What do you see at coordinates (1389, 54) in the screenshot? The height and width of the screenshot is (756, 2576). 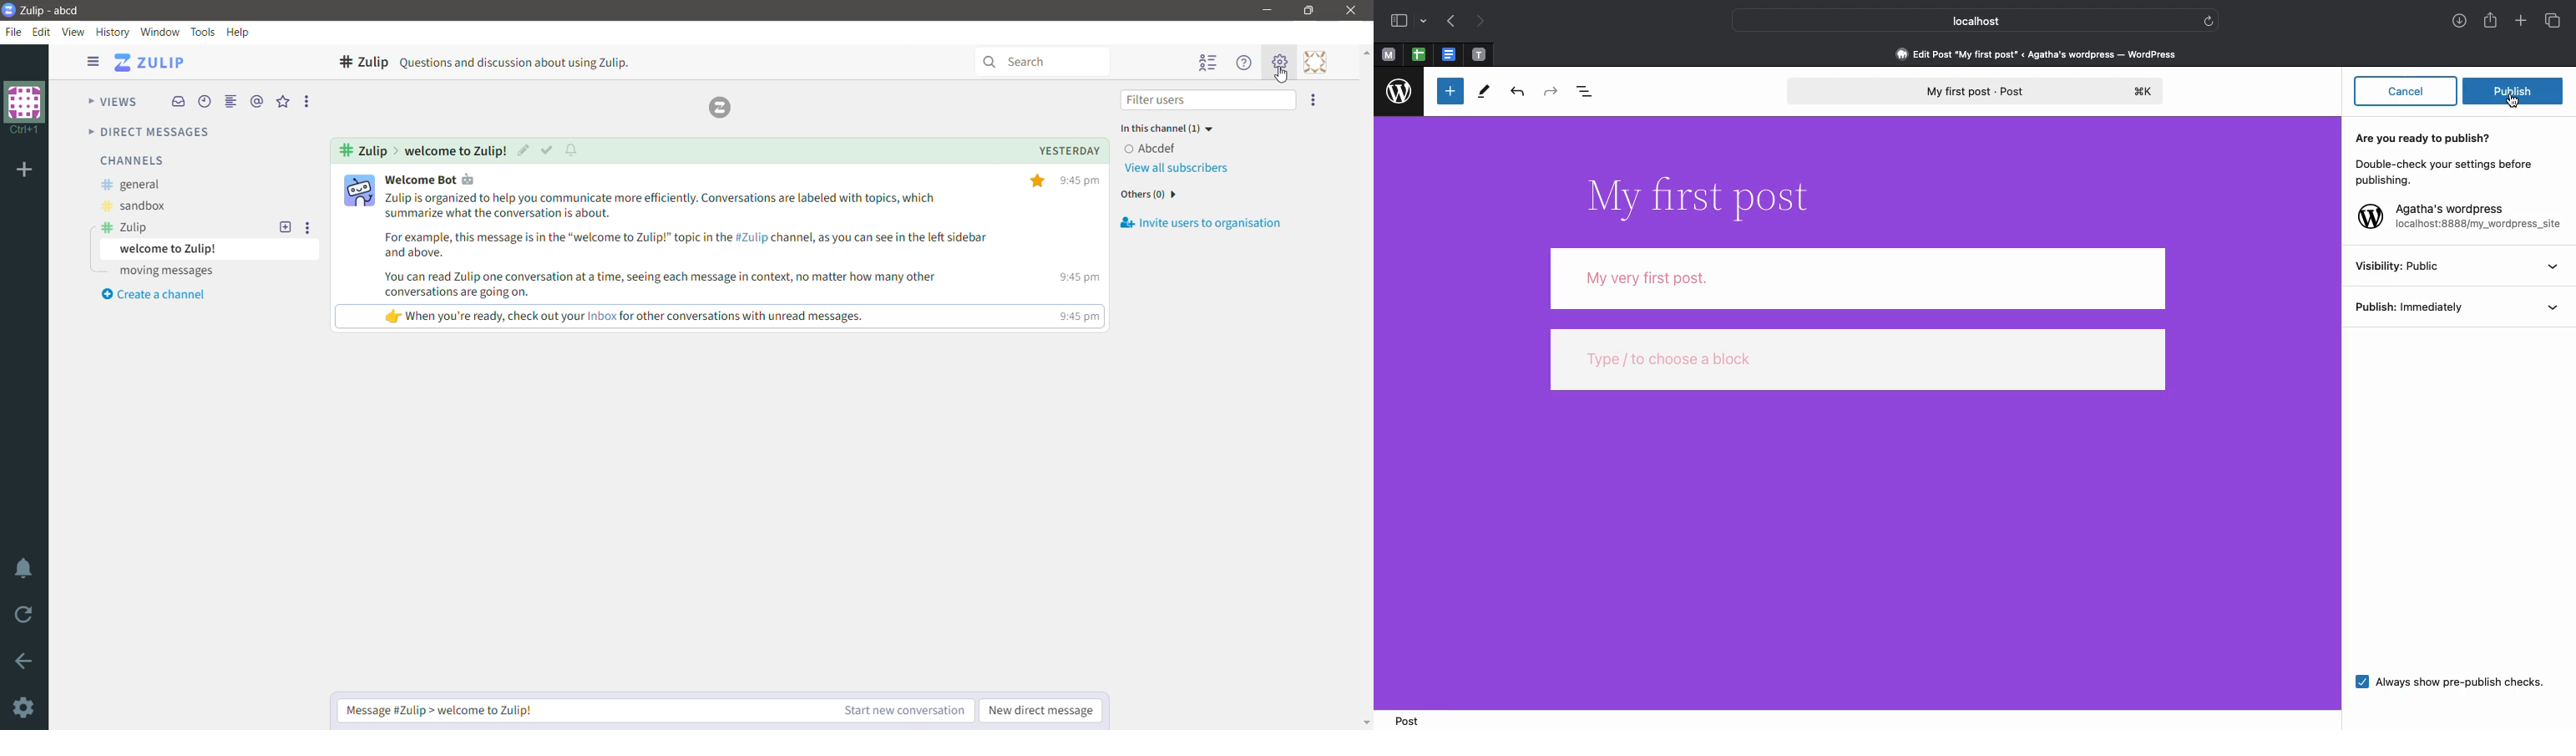 I see `Pinned tabs` at bounding box center [1389, 54].